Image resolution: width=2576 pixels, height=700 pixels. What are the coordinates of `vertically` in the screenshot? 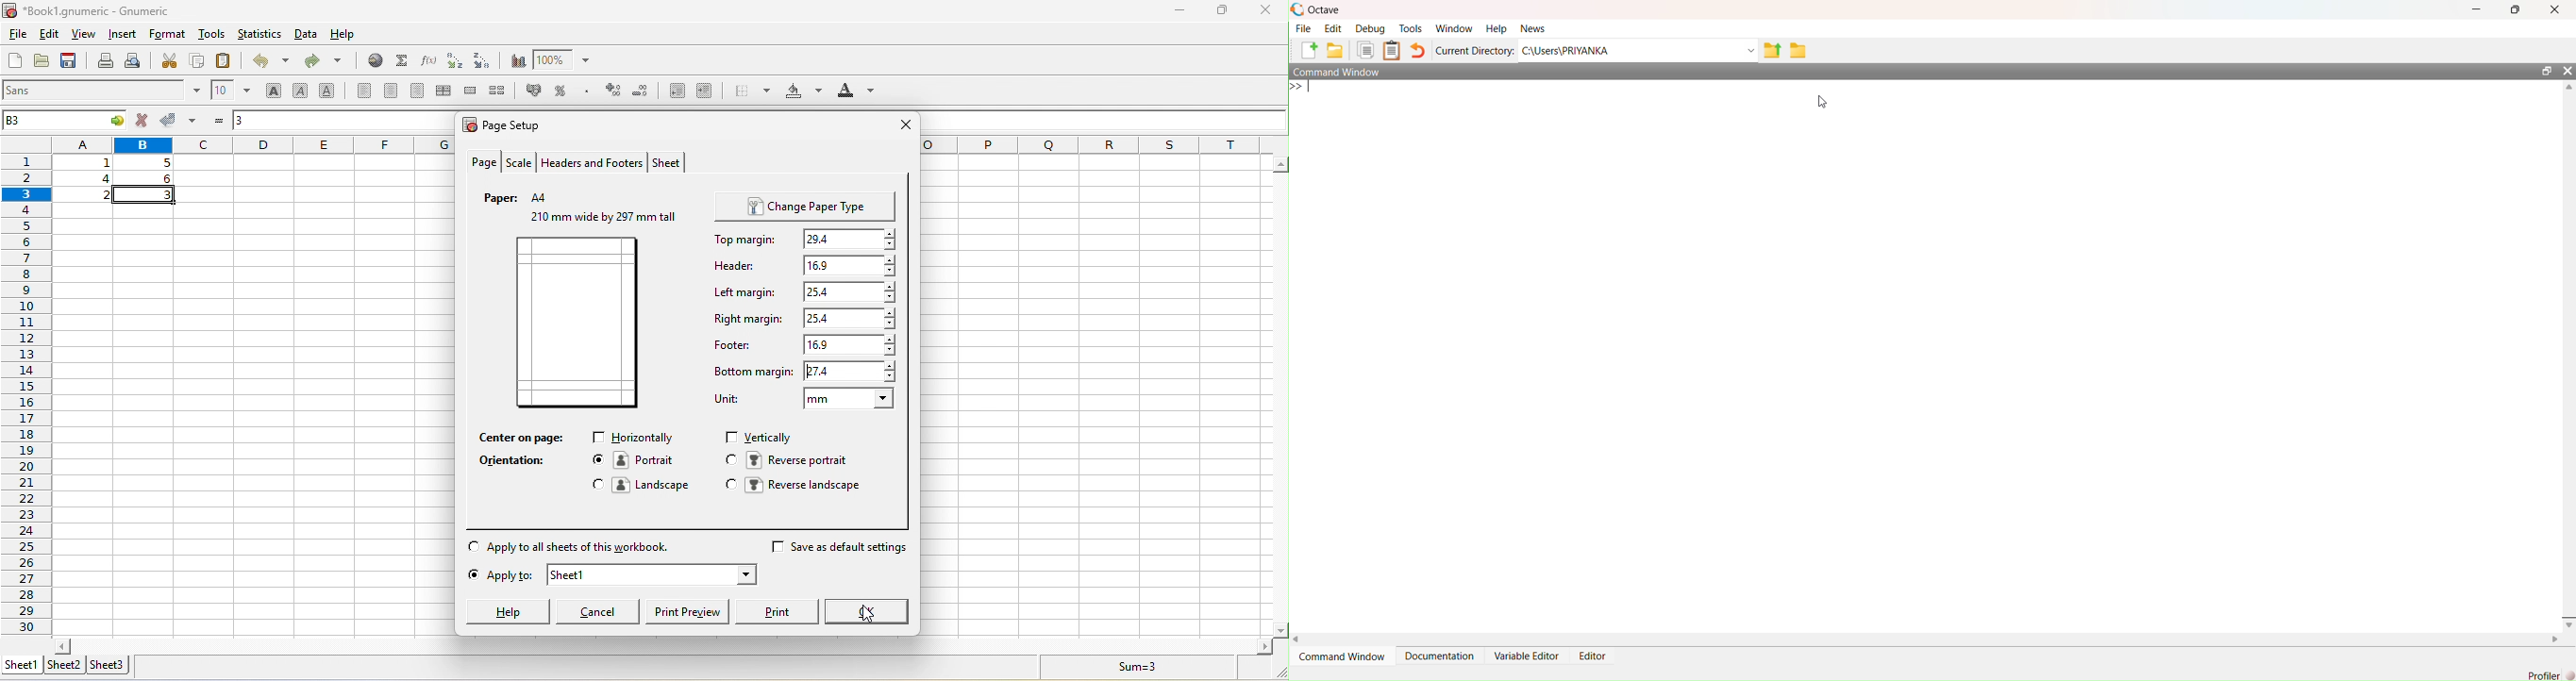 It's located at (765, 437).